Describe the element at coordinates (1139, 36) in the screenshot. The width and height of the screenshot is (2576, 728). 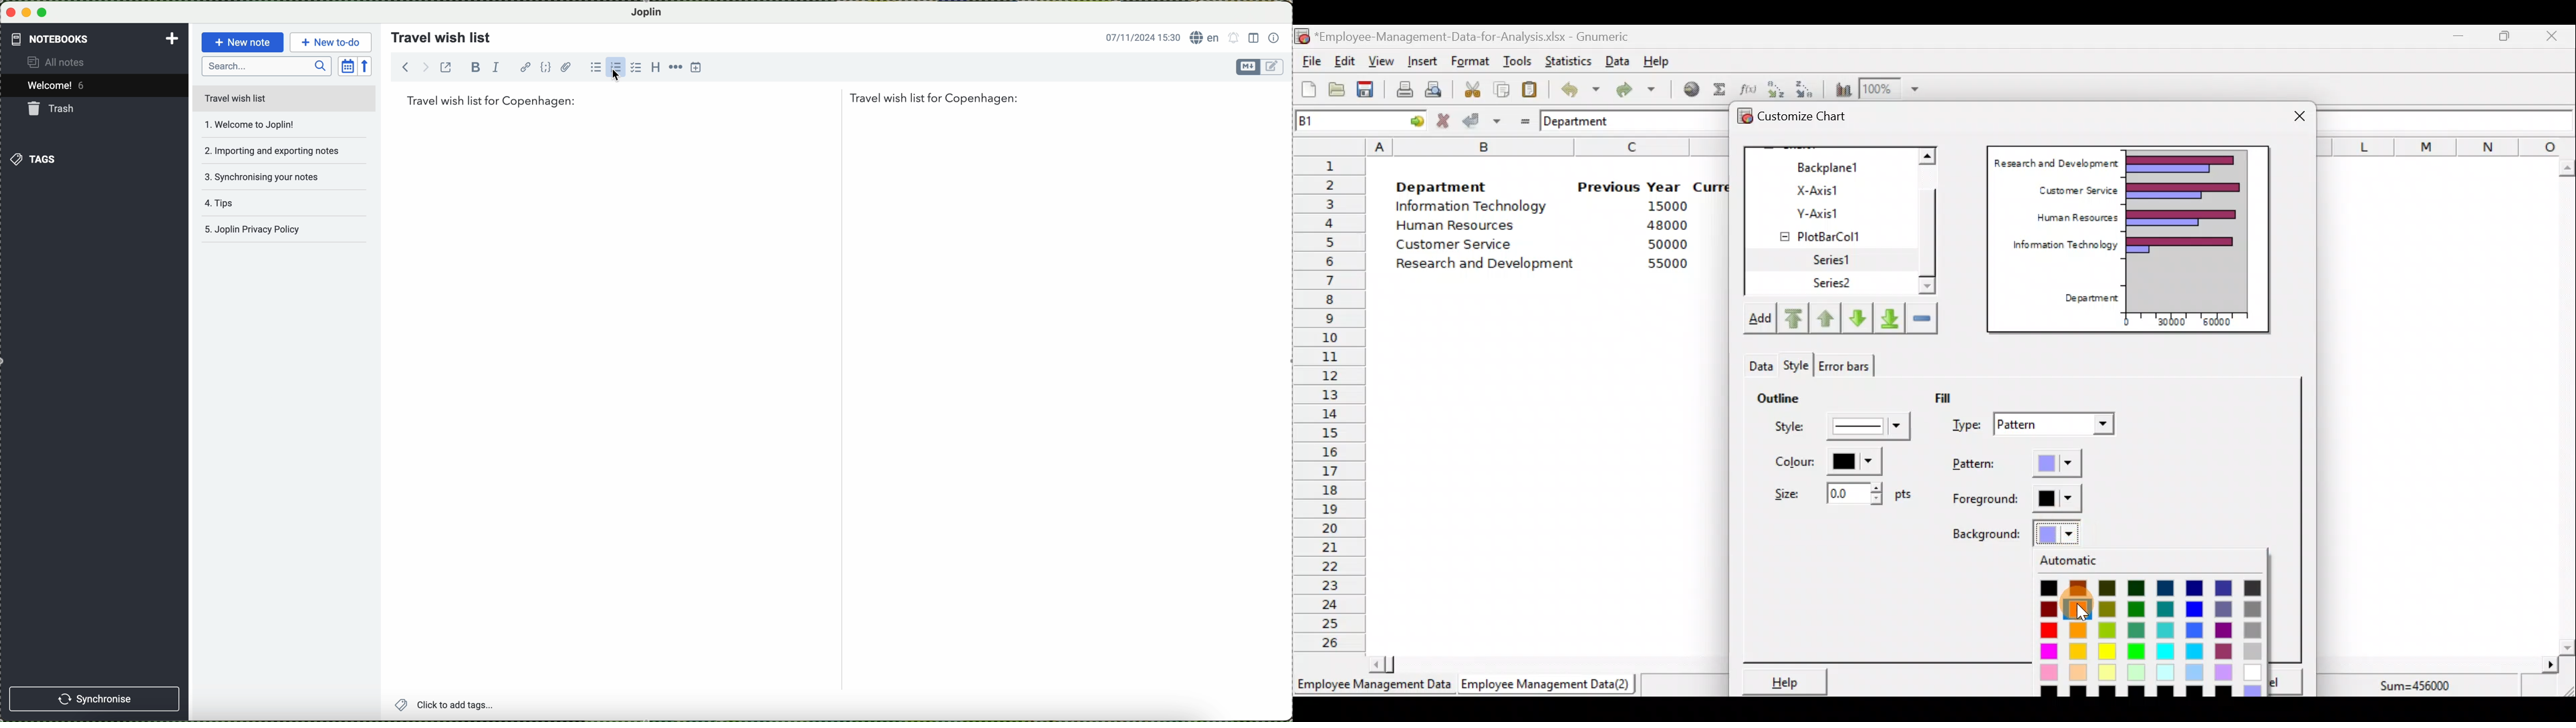
I see `date and hour` at that location.